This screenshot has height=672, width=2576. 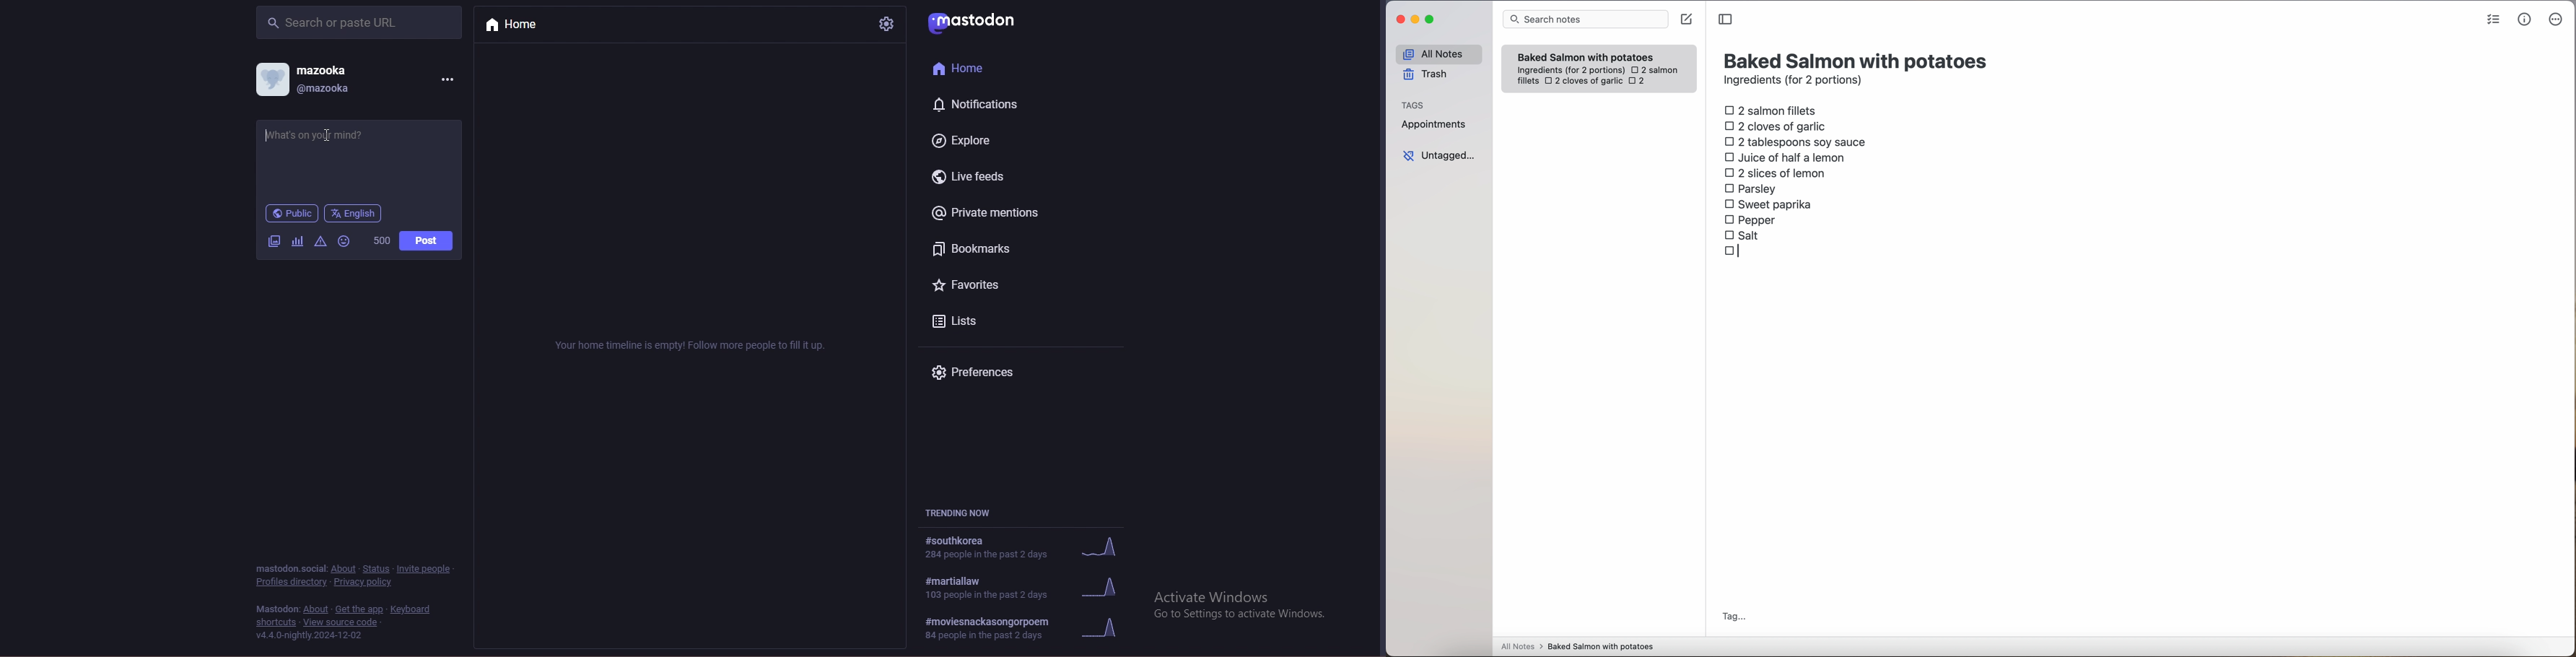 What do you see at coordinates (1005, 251) in the screenshot?
I see `bookmarks` at bounding box center [1005, 251].